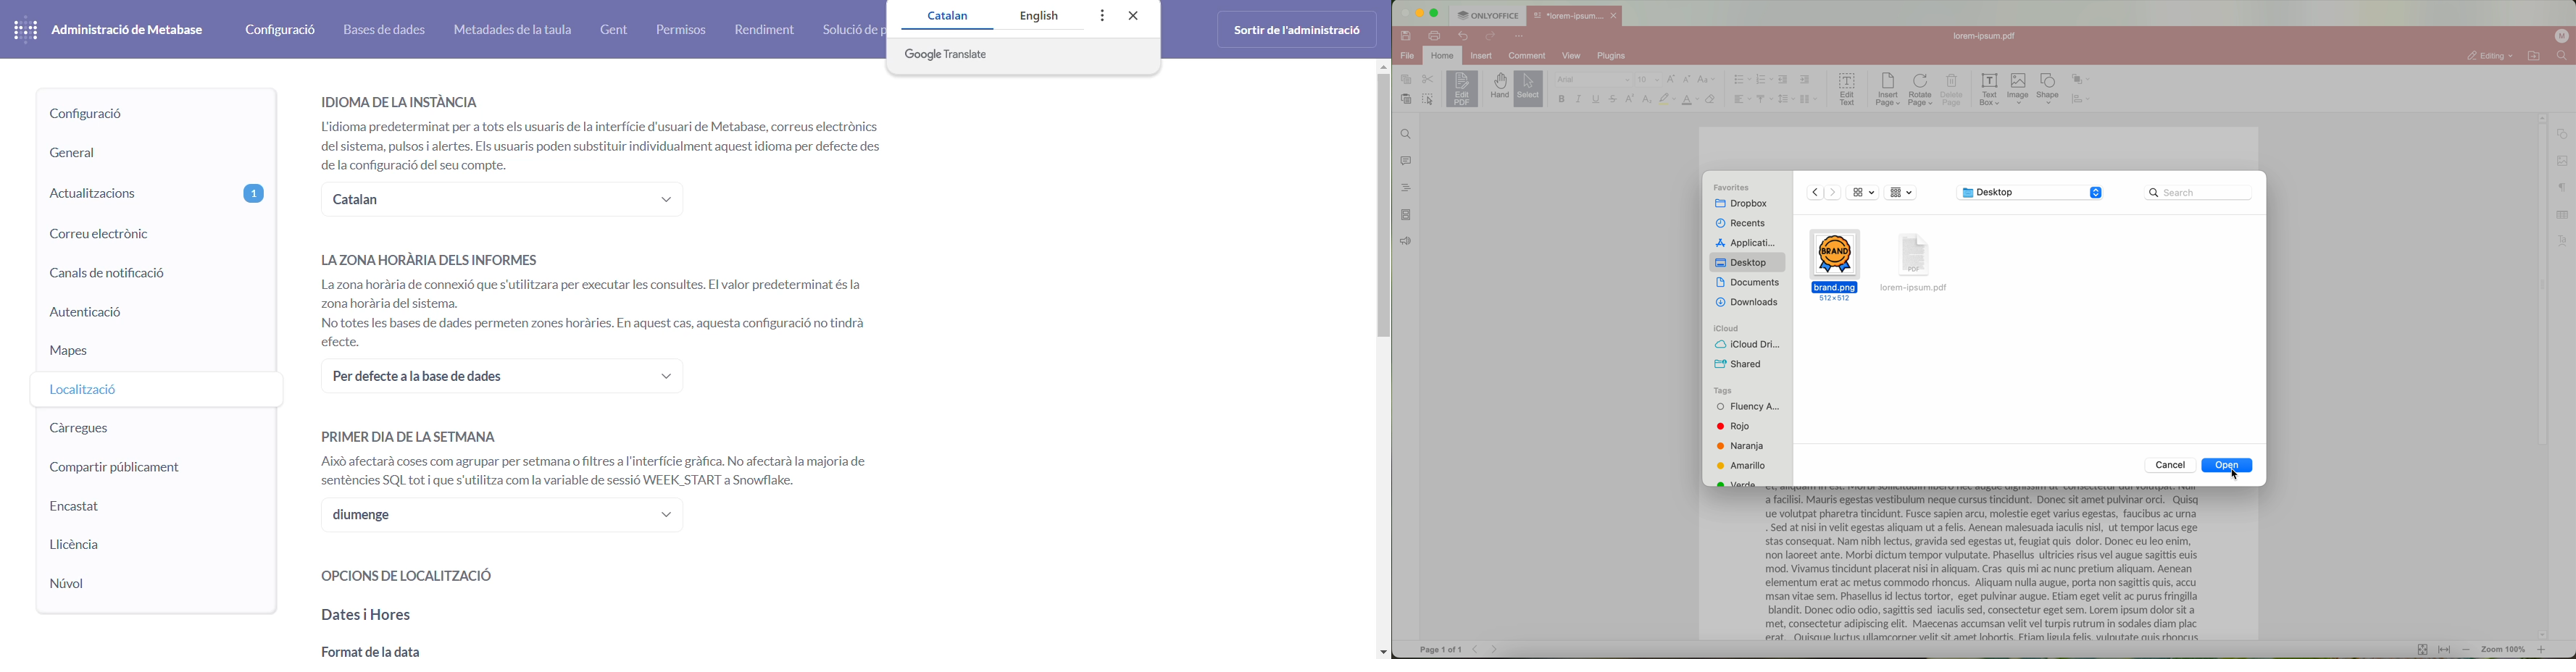  What do you see at coordinates (1743, 465) in the screenshot?
I see `Amarillo` at bounding box center [1743, 465].